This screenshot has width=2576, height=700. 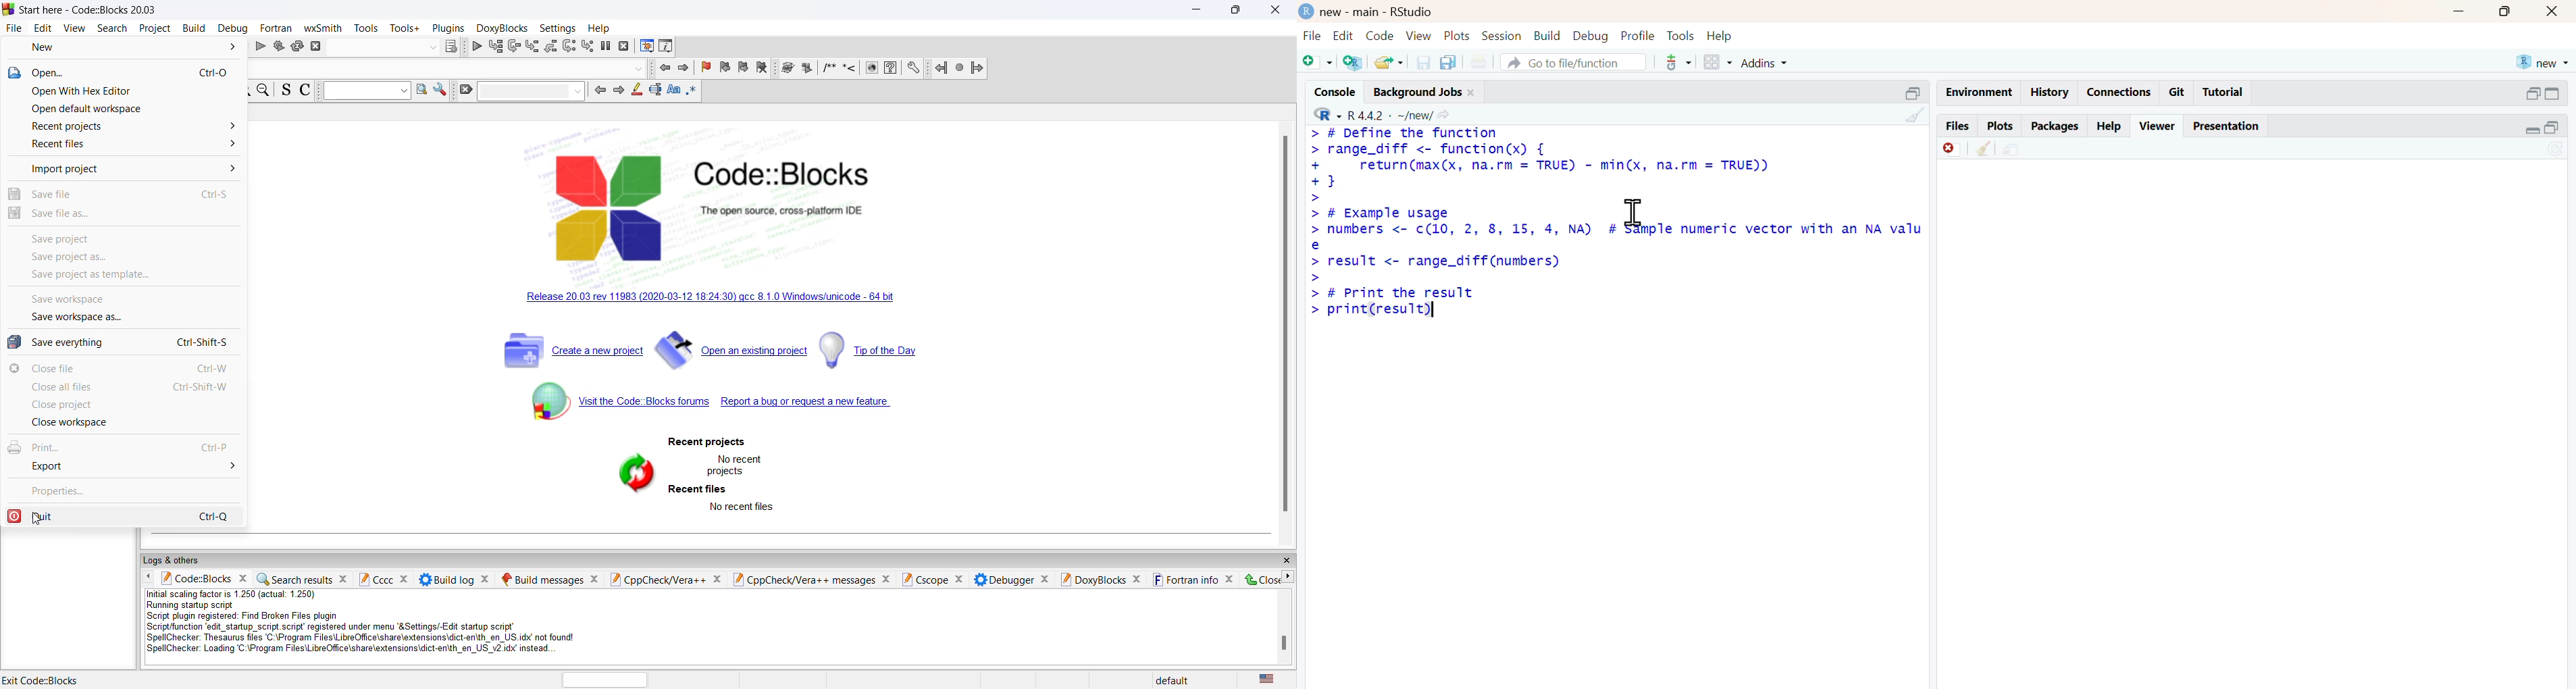 I want to click on share icon, so click(x=1443, y=115).